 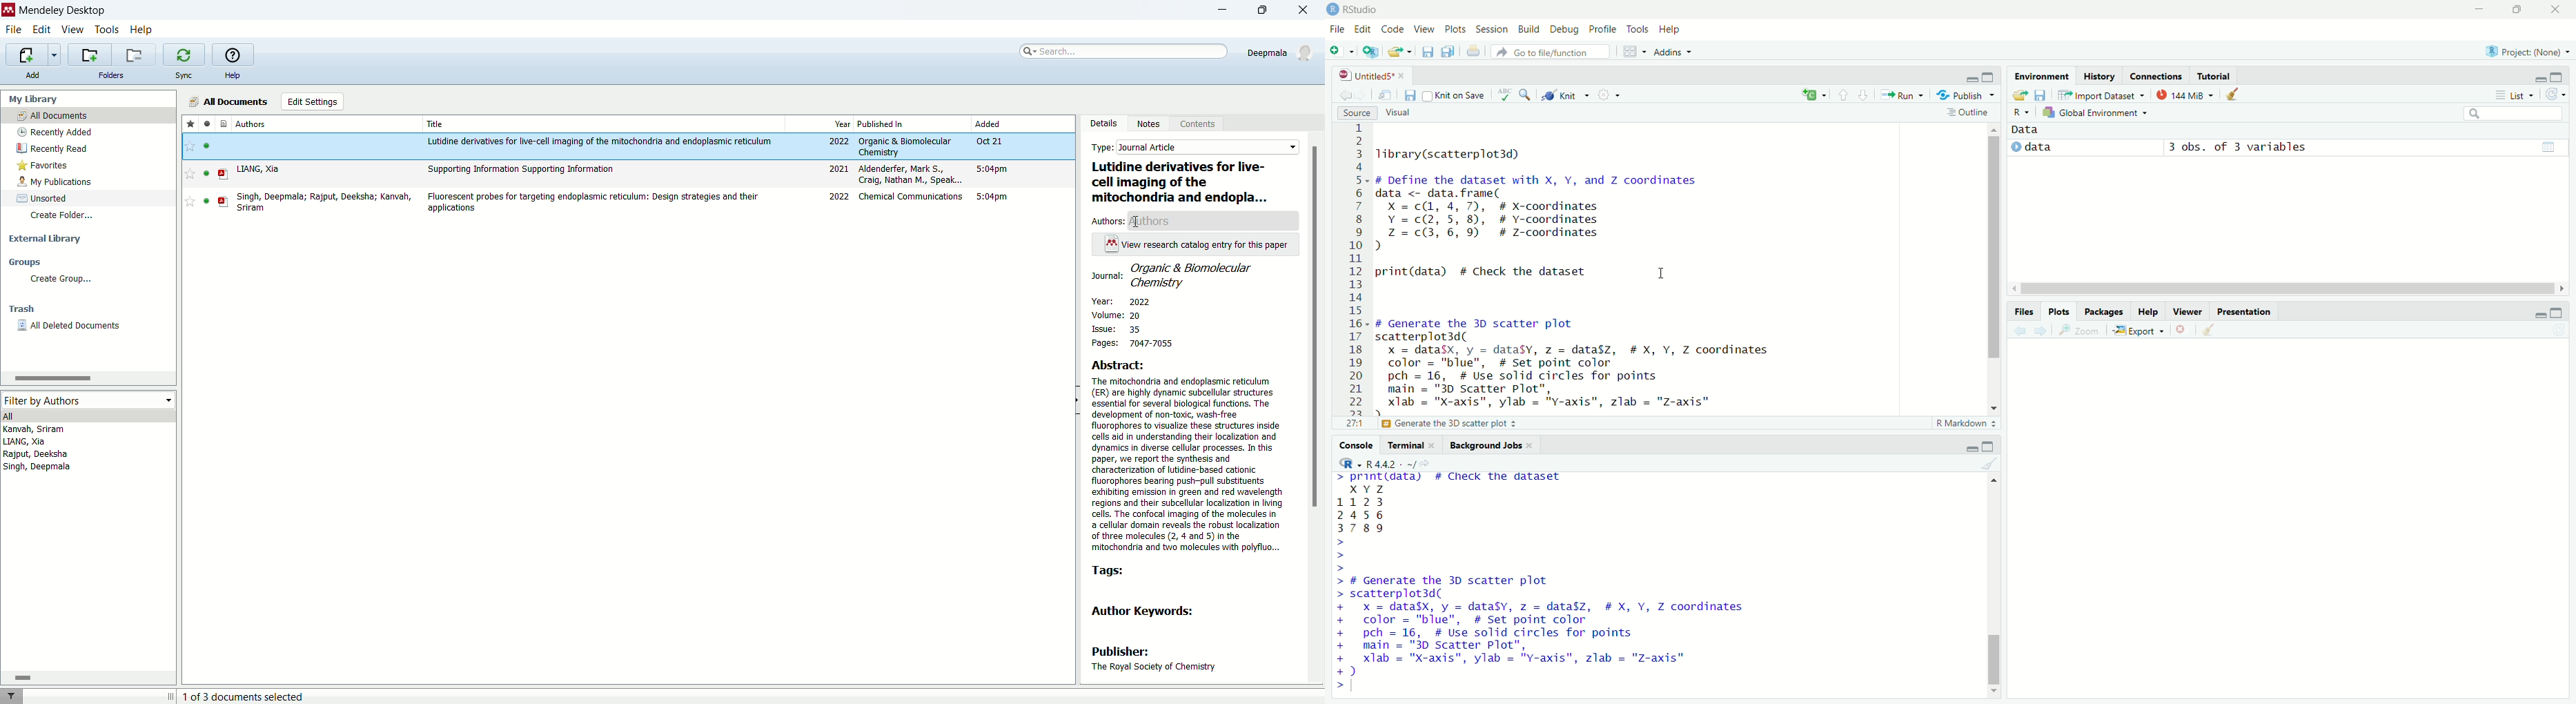 What do you see at coordinates (1353, 113) in the screenshot?
I see `Source` at bounding box center [1353, 113].